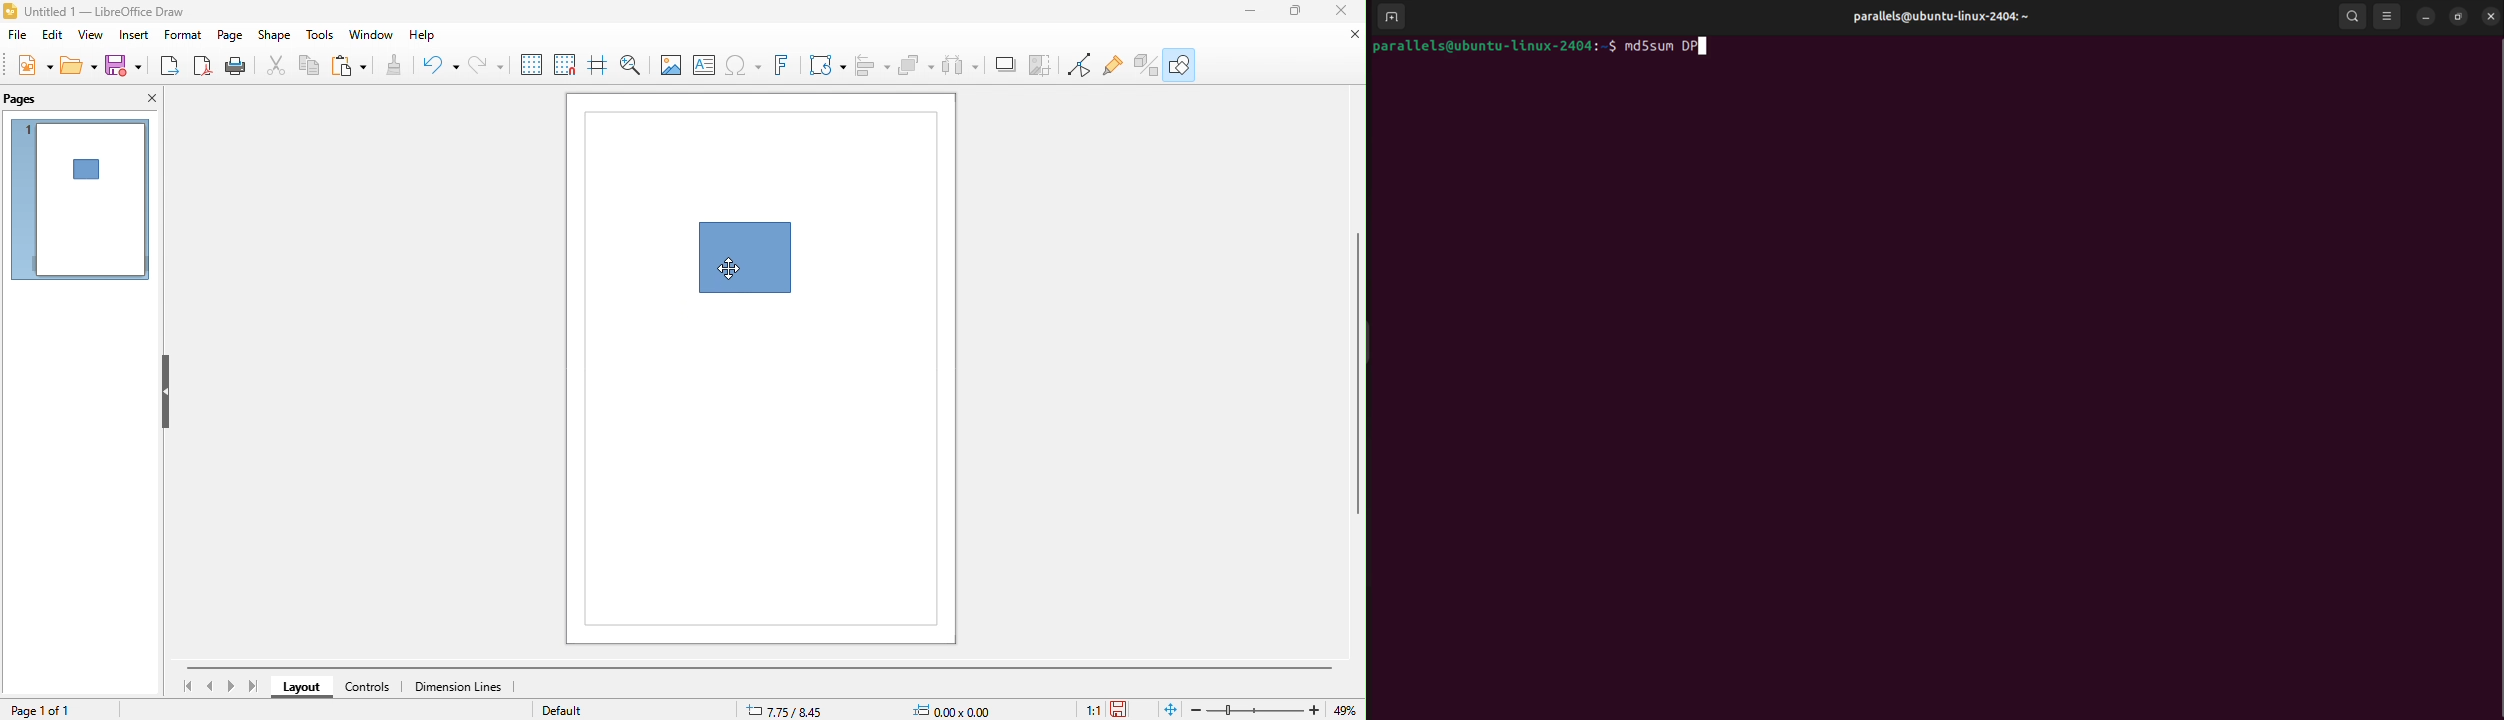 This screenshot has height=728, width=2520. Describe the element at coordinates (1005, 65) in the screenshot. I see `crop image` at that location.